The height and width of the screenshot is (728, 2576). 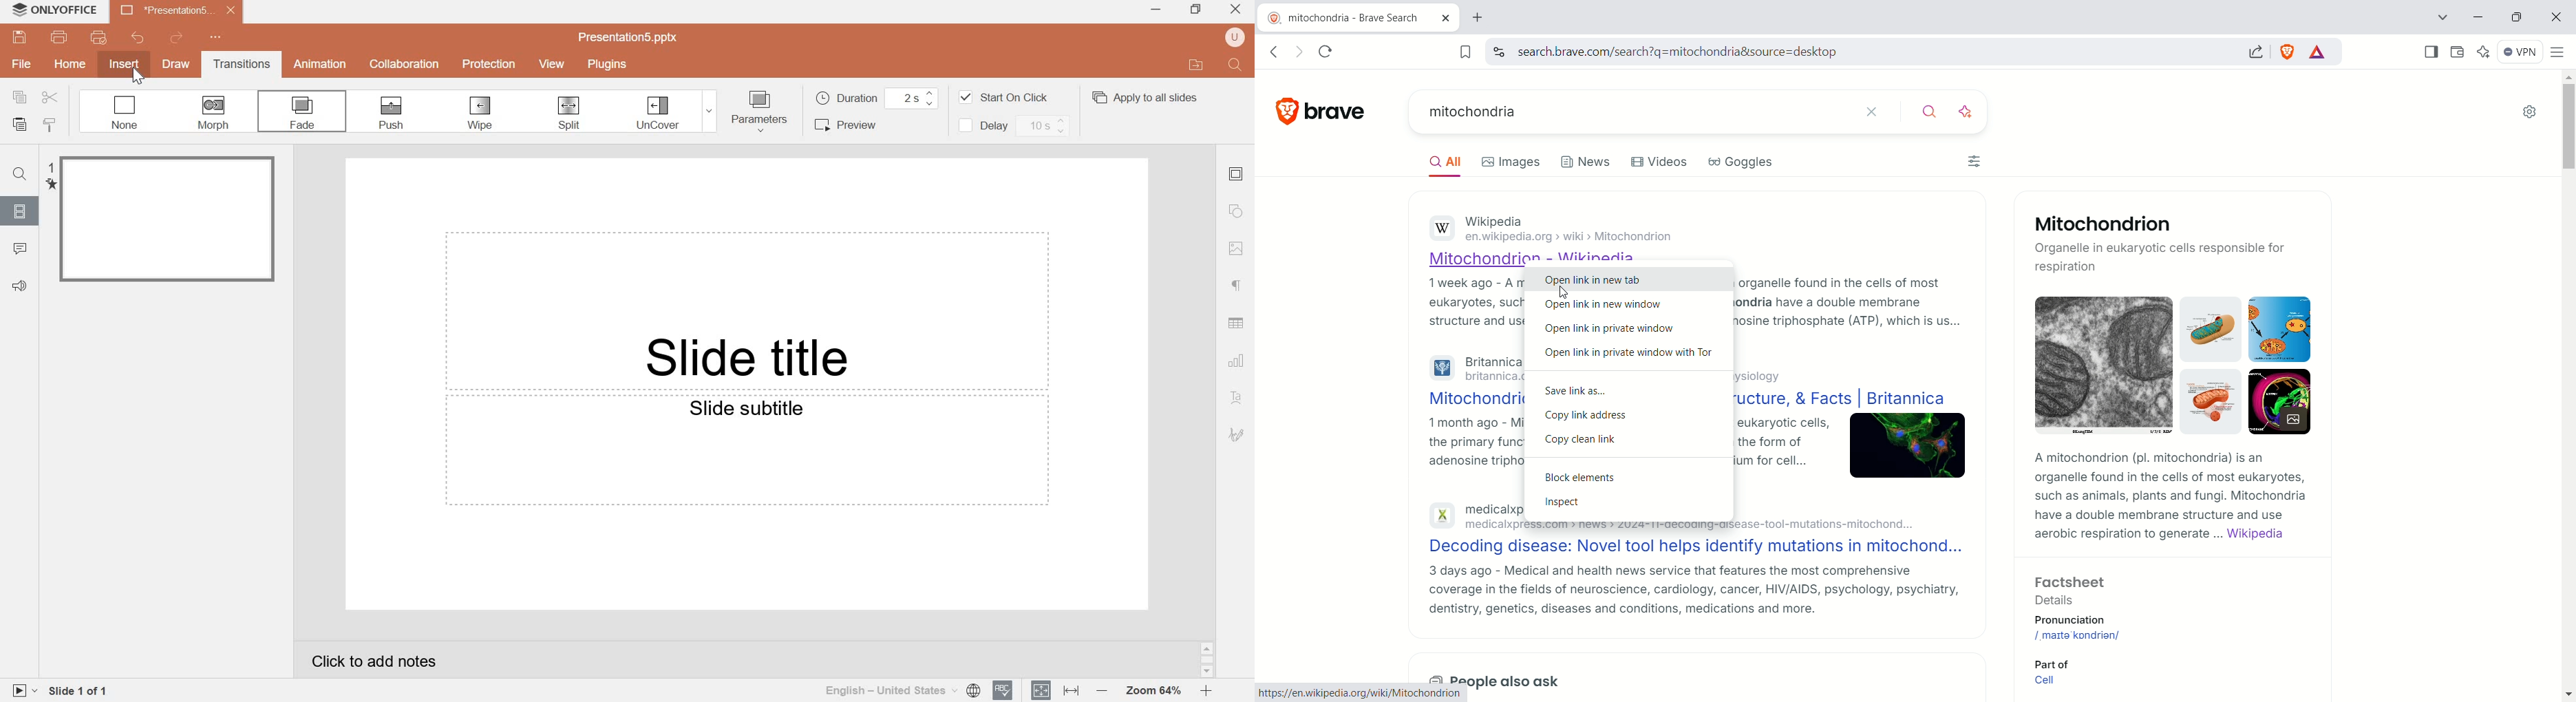 What do you see at coordinates (125, 112) in the screenshot?
I see `None` at bounding box center [125, 112].